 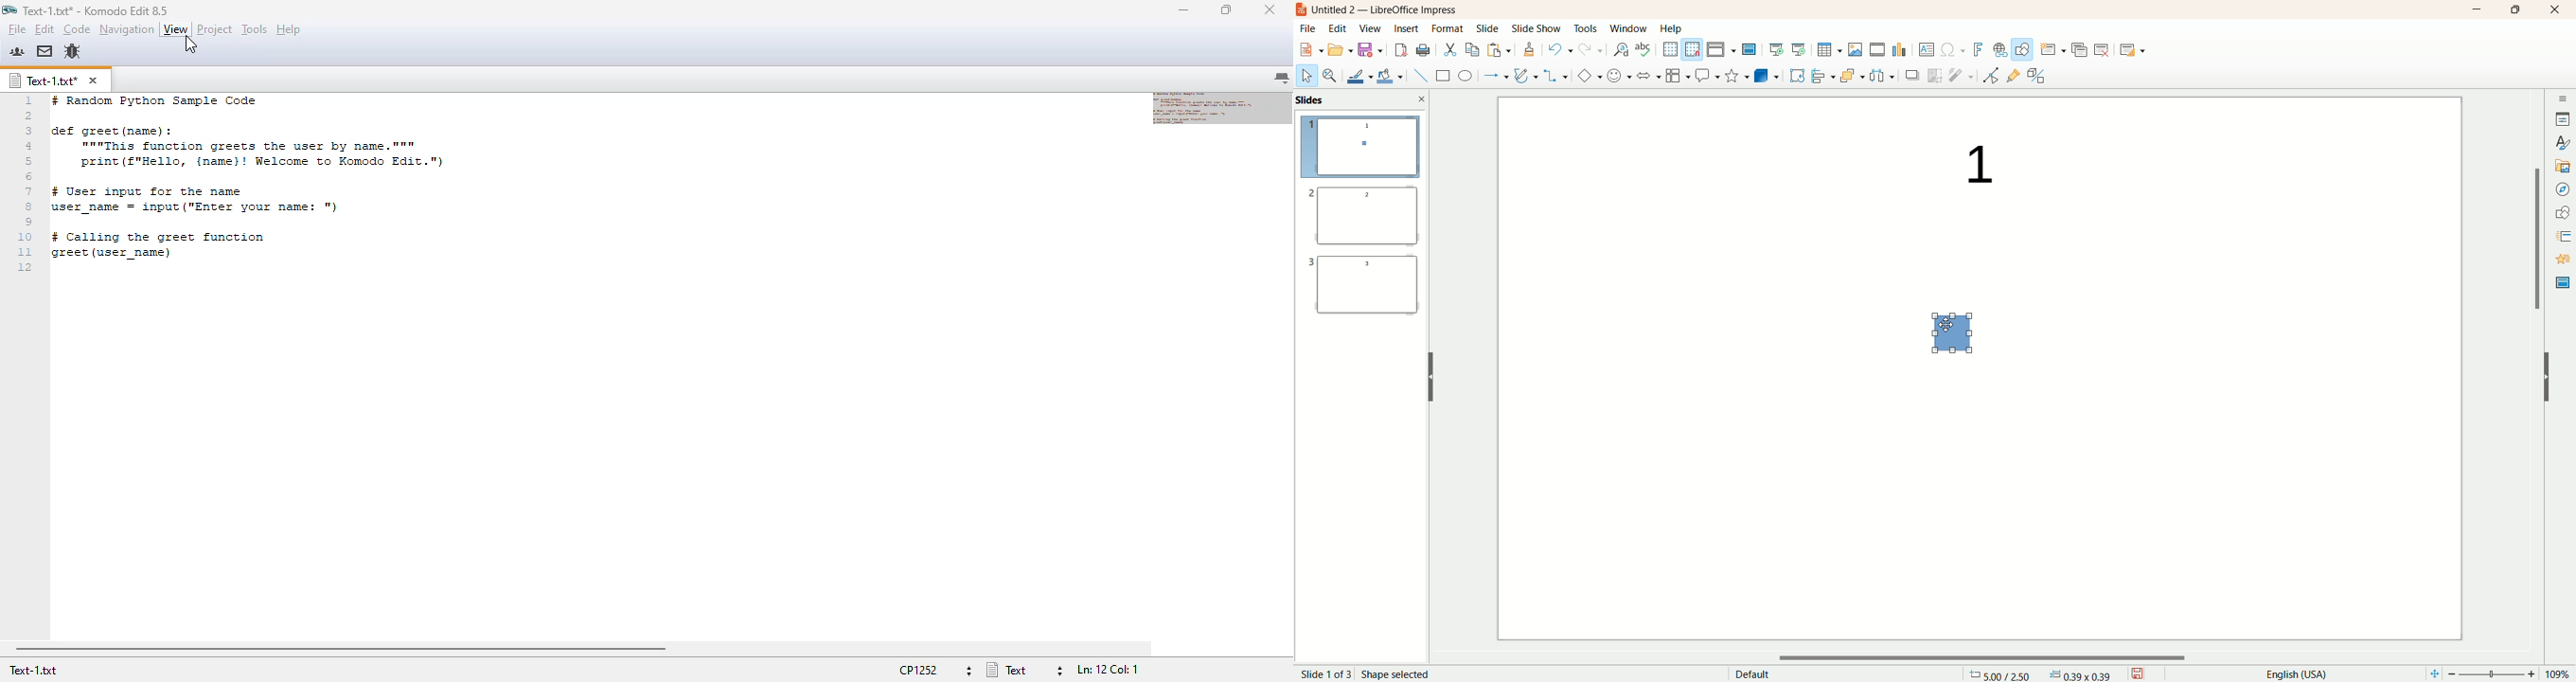 I want to click on undo, so click(x=1559, y=51).